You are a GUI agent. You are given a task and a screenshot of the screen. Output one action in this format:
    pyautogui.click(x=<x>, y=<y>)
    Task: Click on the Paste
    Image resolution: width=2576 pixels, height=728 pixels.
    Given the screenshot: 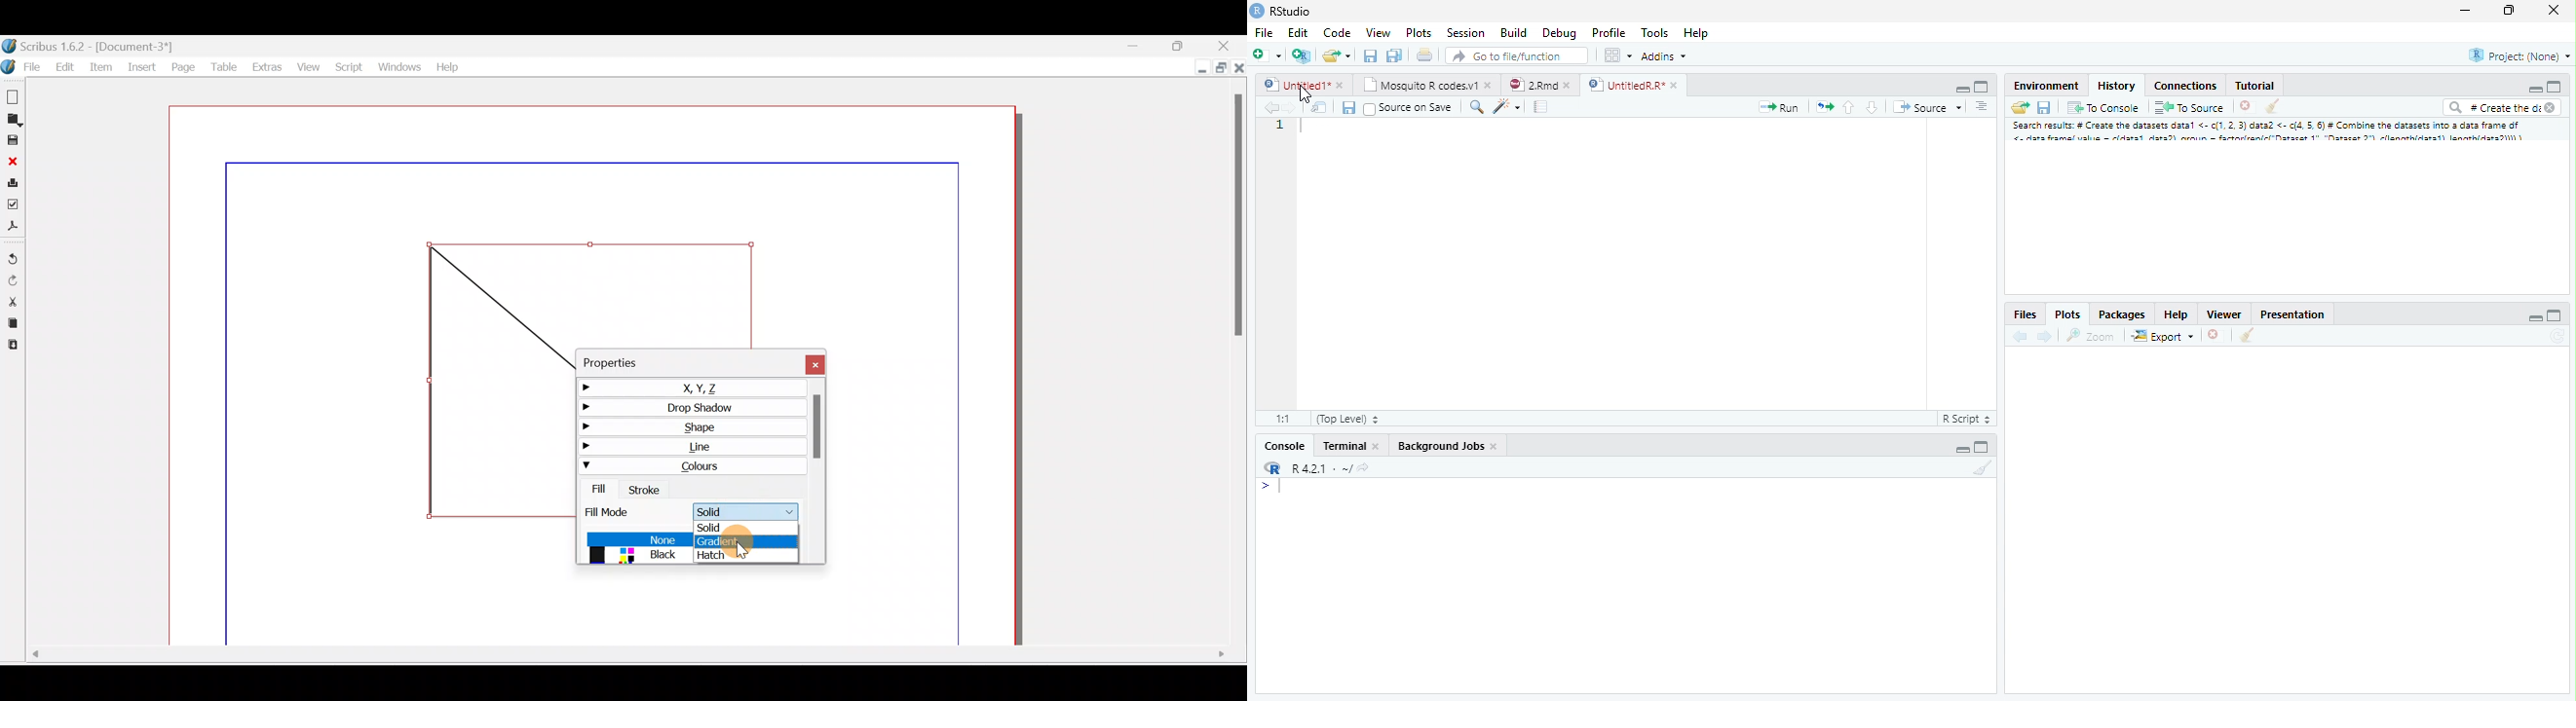 What is the action you would take?
    pyautogui.click(x=16, y=345)
    